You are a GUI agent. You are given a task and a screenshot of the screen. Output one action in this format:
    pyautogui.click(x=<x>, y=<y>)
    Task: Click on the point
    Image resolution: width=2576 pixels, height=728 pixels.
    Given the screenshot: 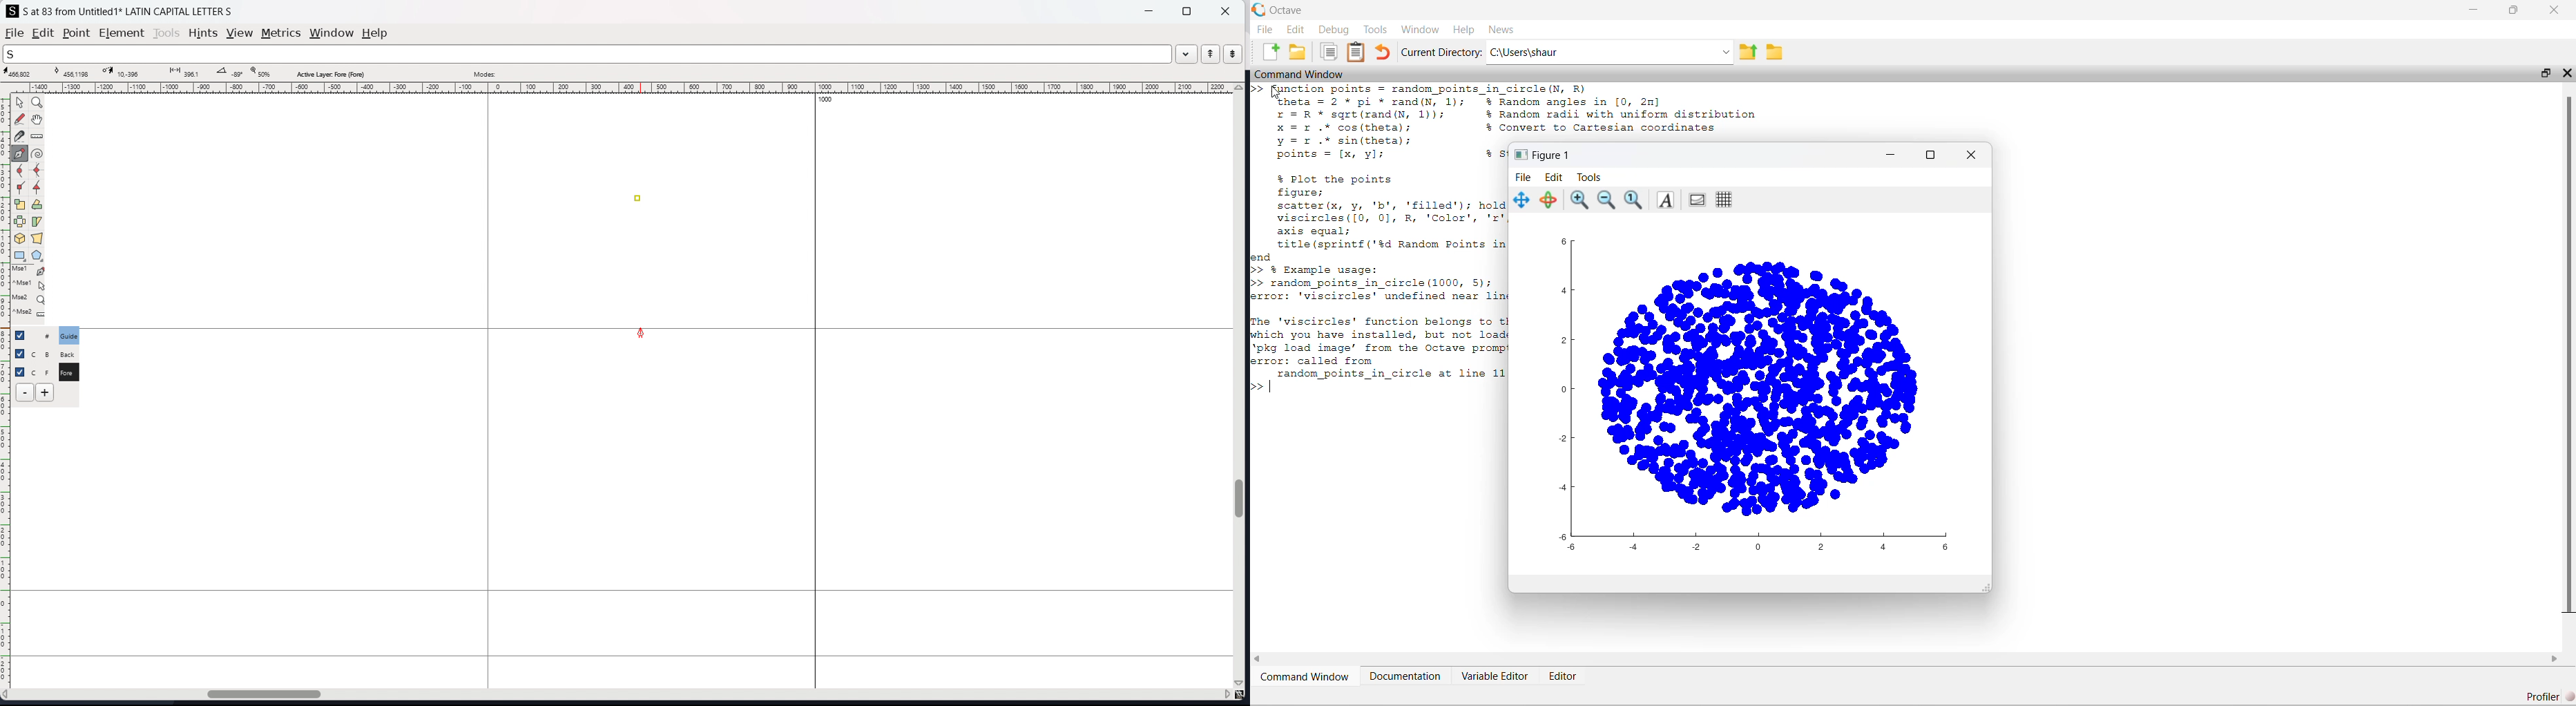 What is the action you would take?
    pyautogui.click(x=75, y=34)
    